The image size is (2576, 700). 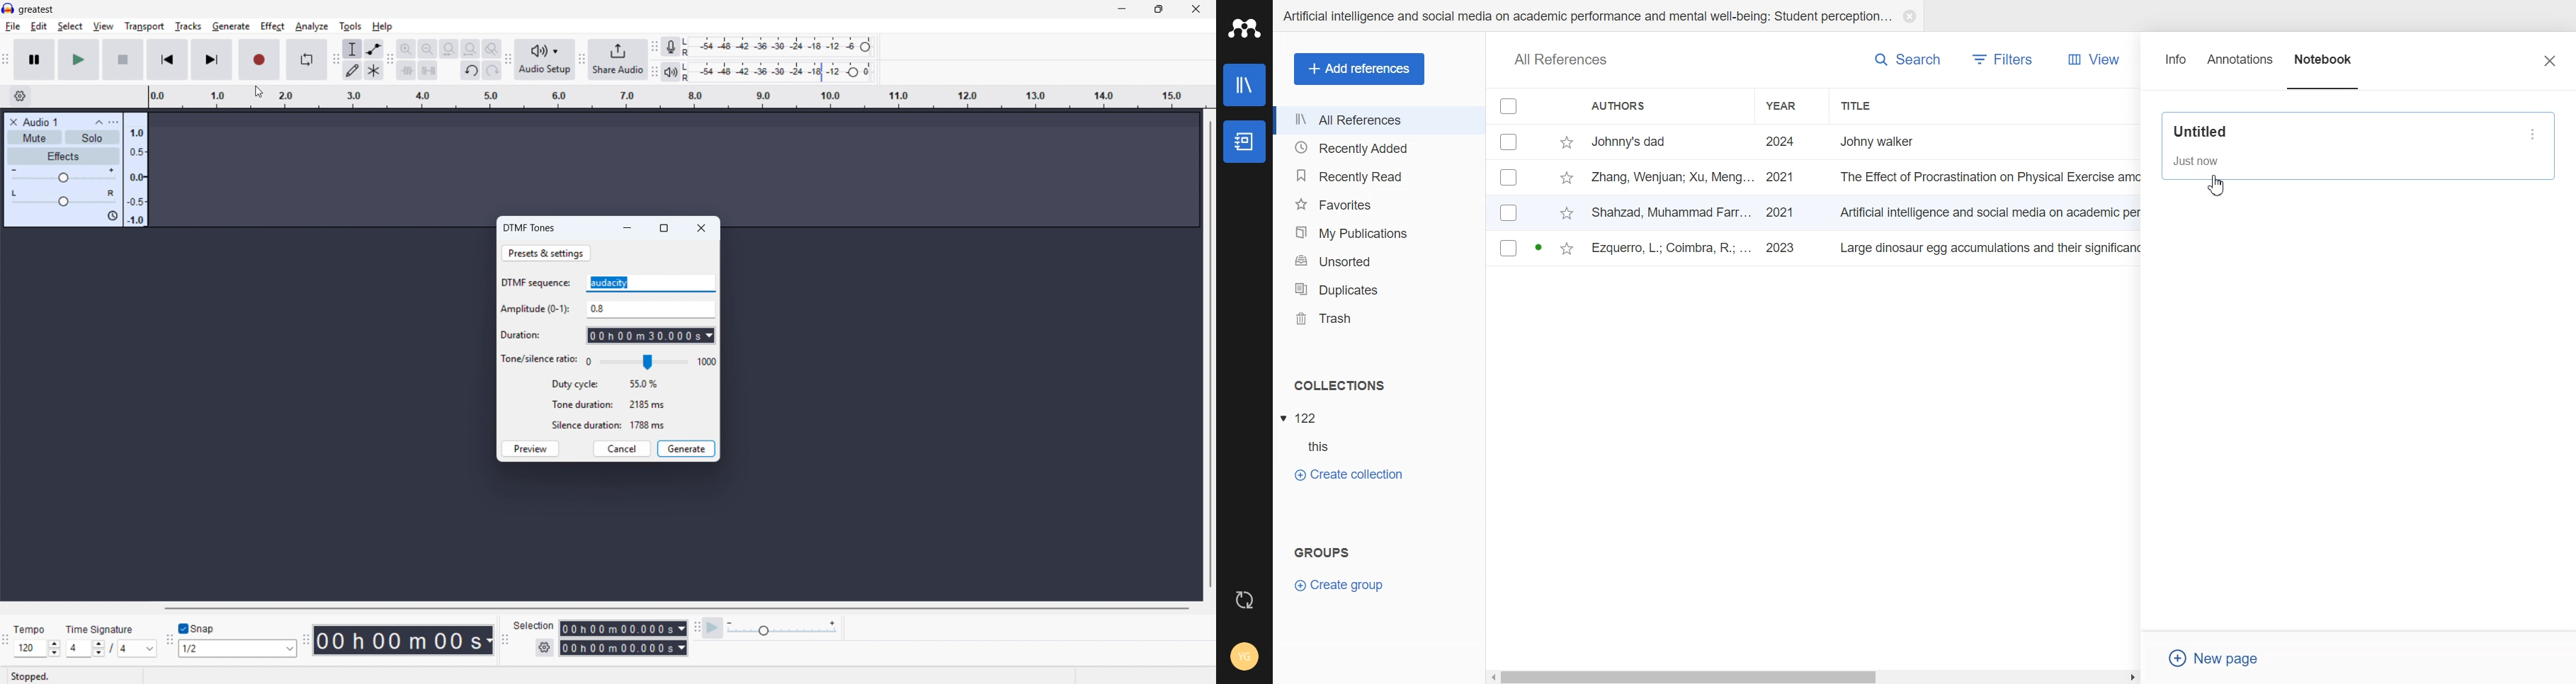 What do you see at coordinates (450, 49) in the screenshot?
I see `fit selection to width` at bounding box center [450, 49].